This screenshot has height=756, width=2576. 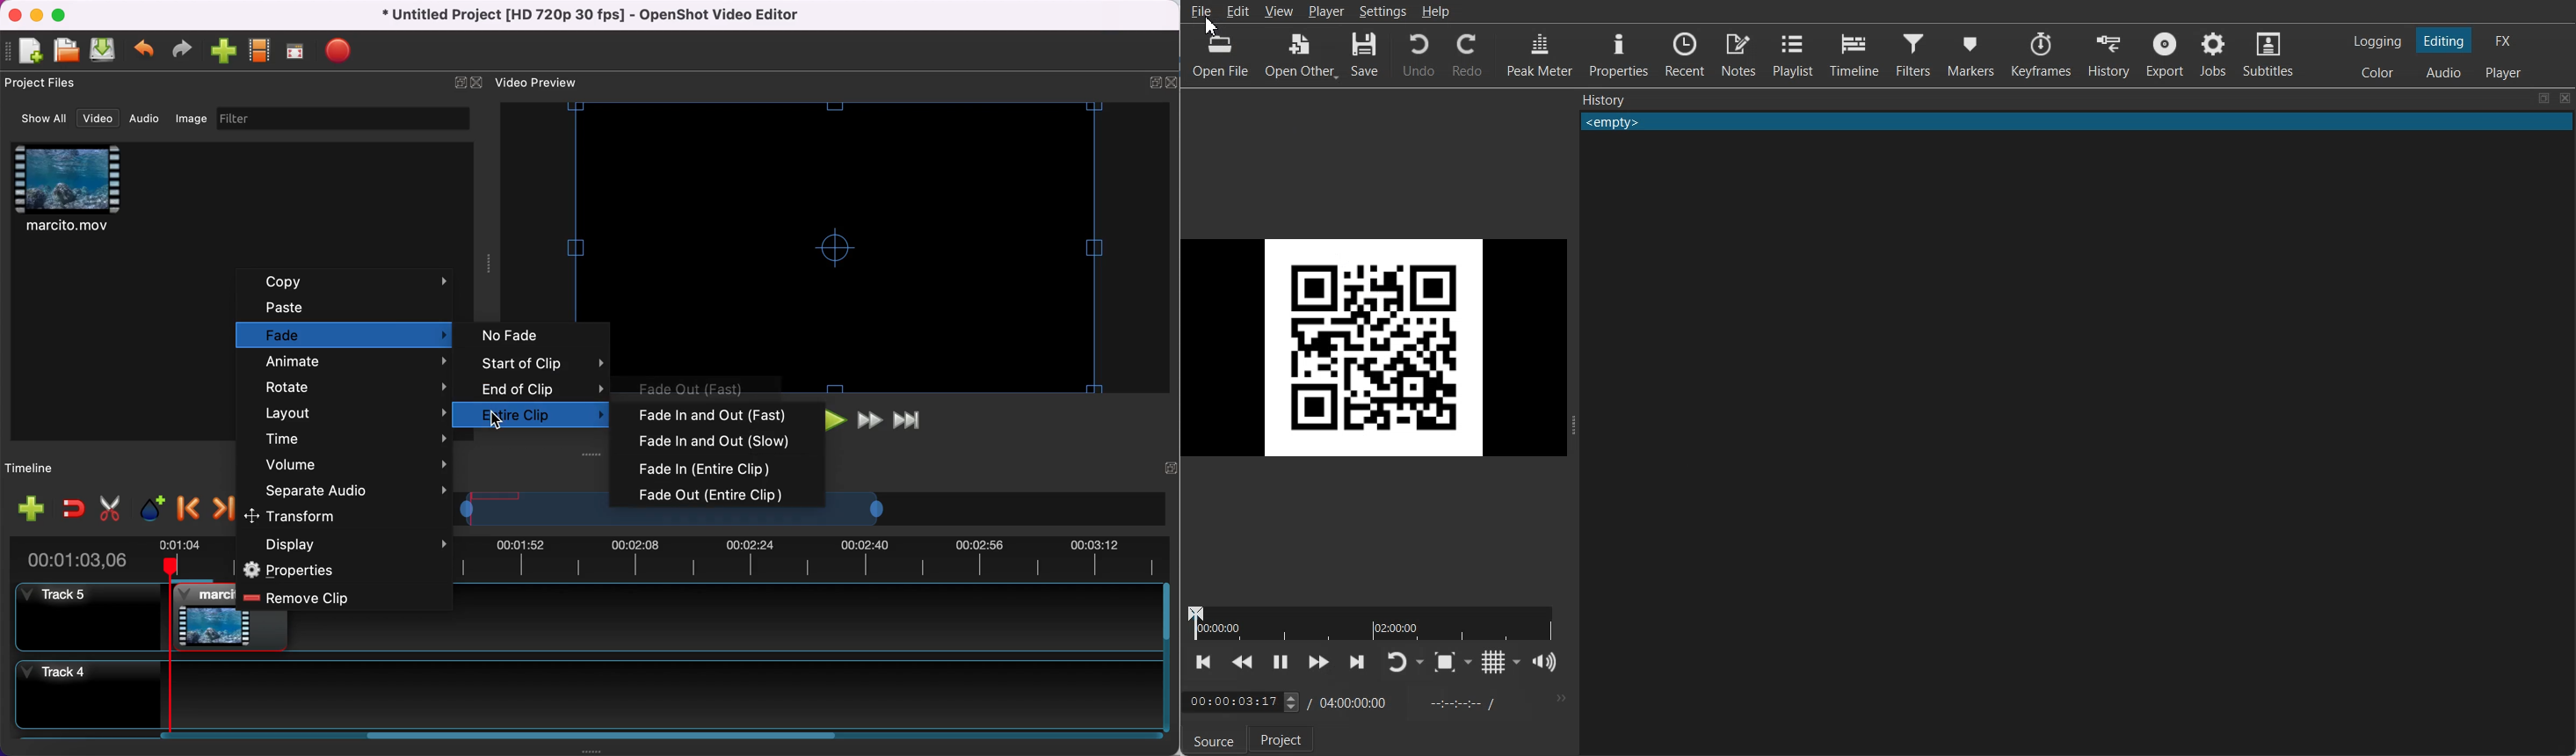 I want to click on timebar, so click(x=813, y=557).